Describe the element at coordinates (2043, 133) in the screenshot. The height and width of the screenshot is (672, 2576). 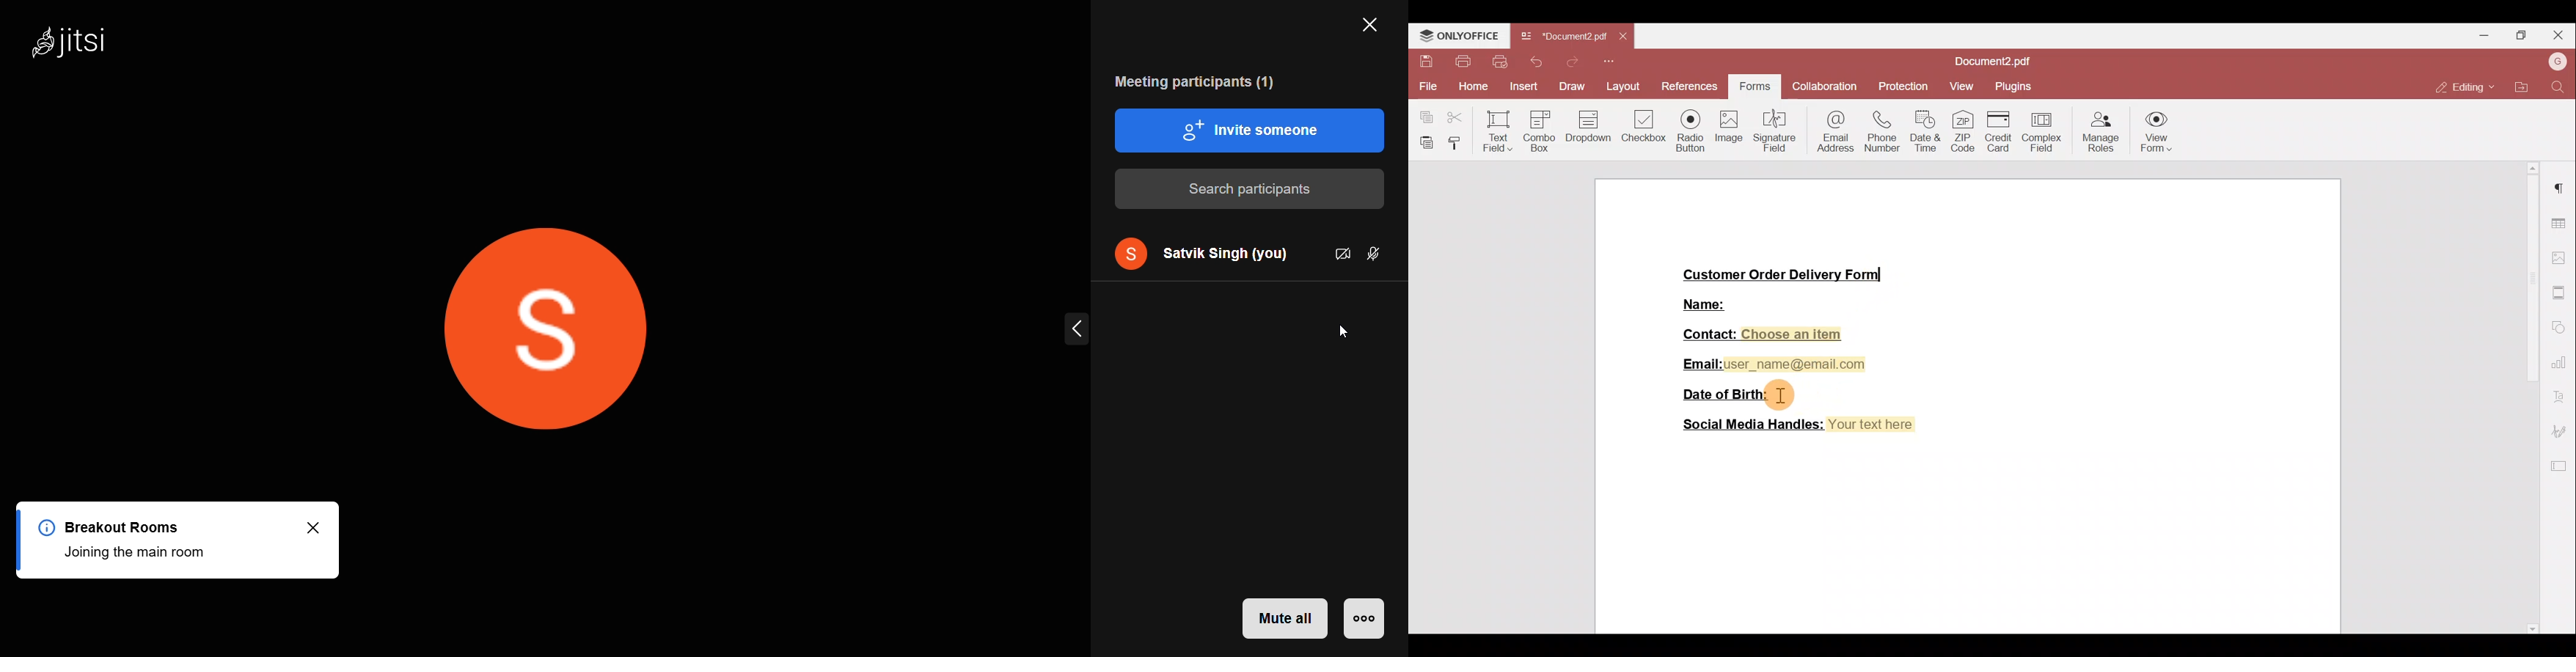
I see `Complex field` at that location.